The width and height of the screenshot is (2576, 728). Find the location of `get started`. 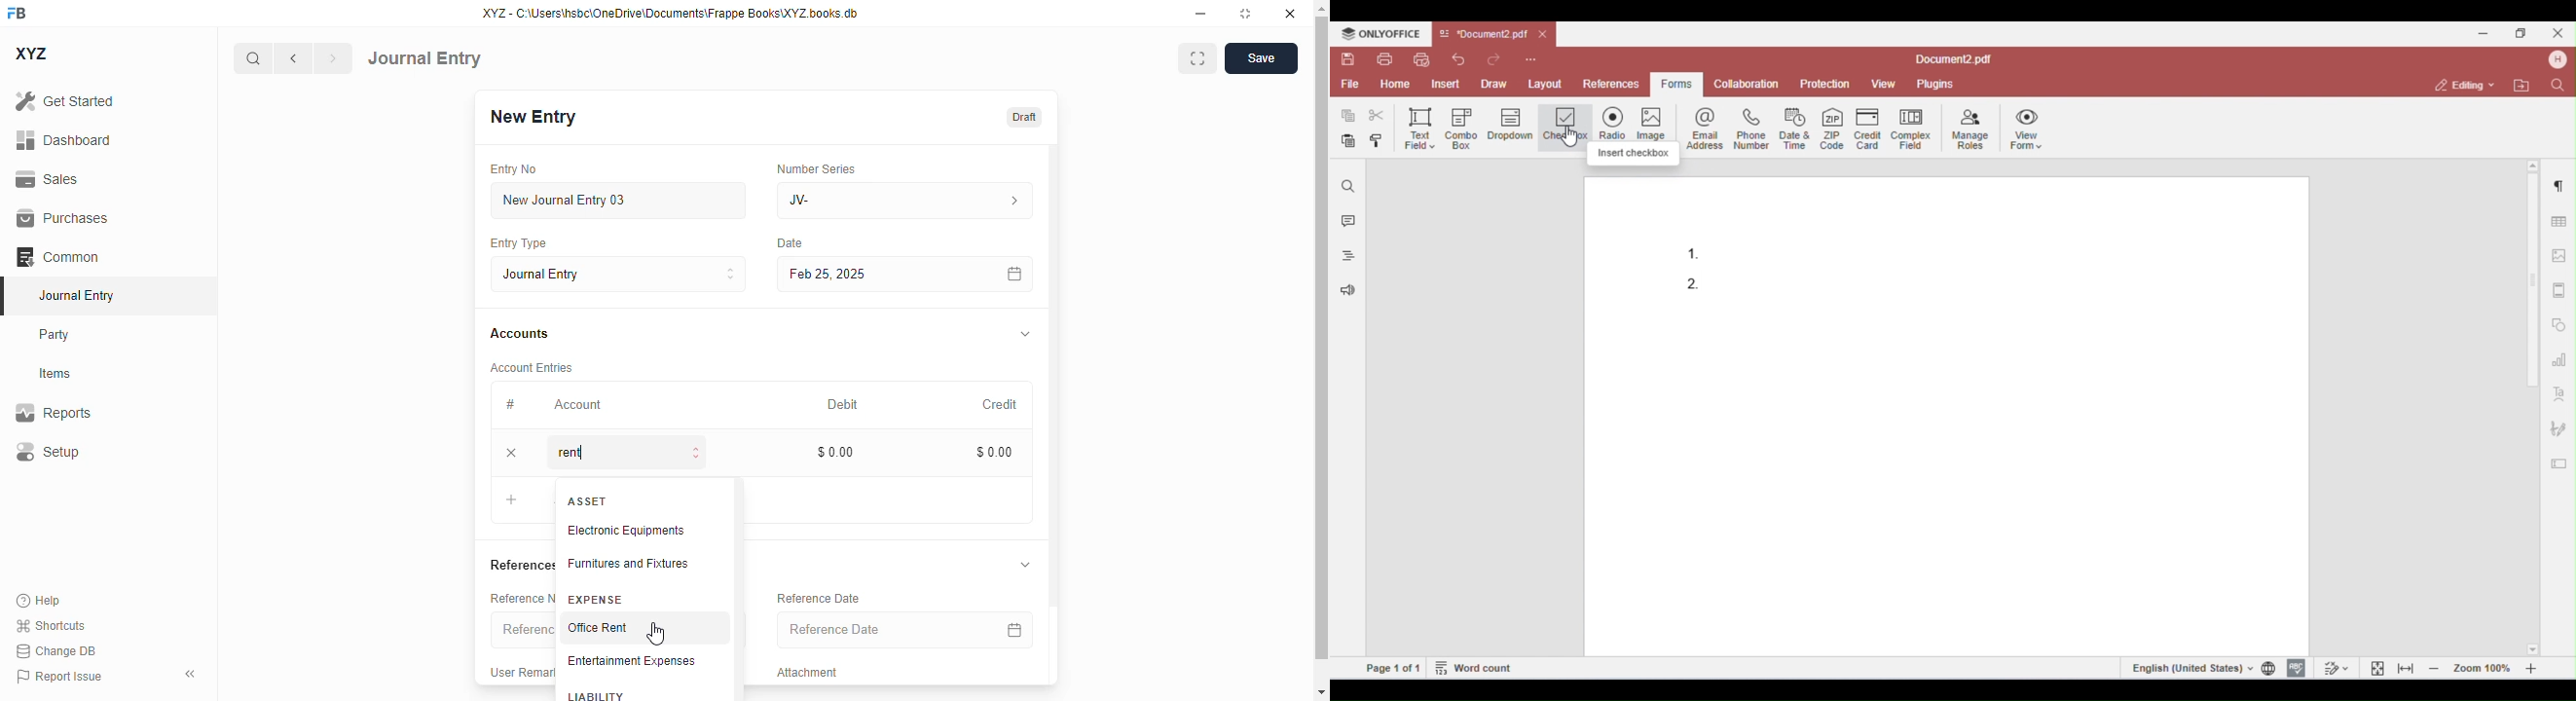

get started is located at coordinates (64, 100).